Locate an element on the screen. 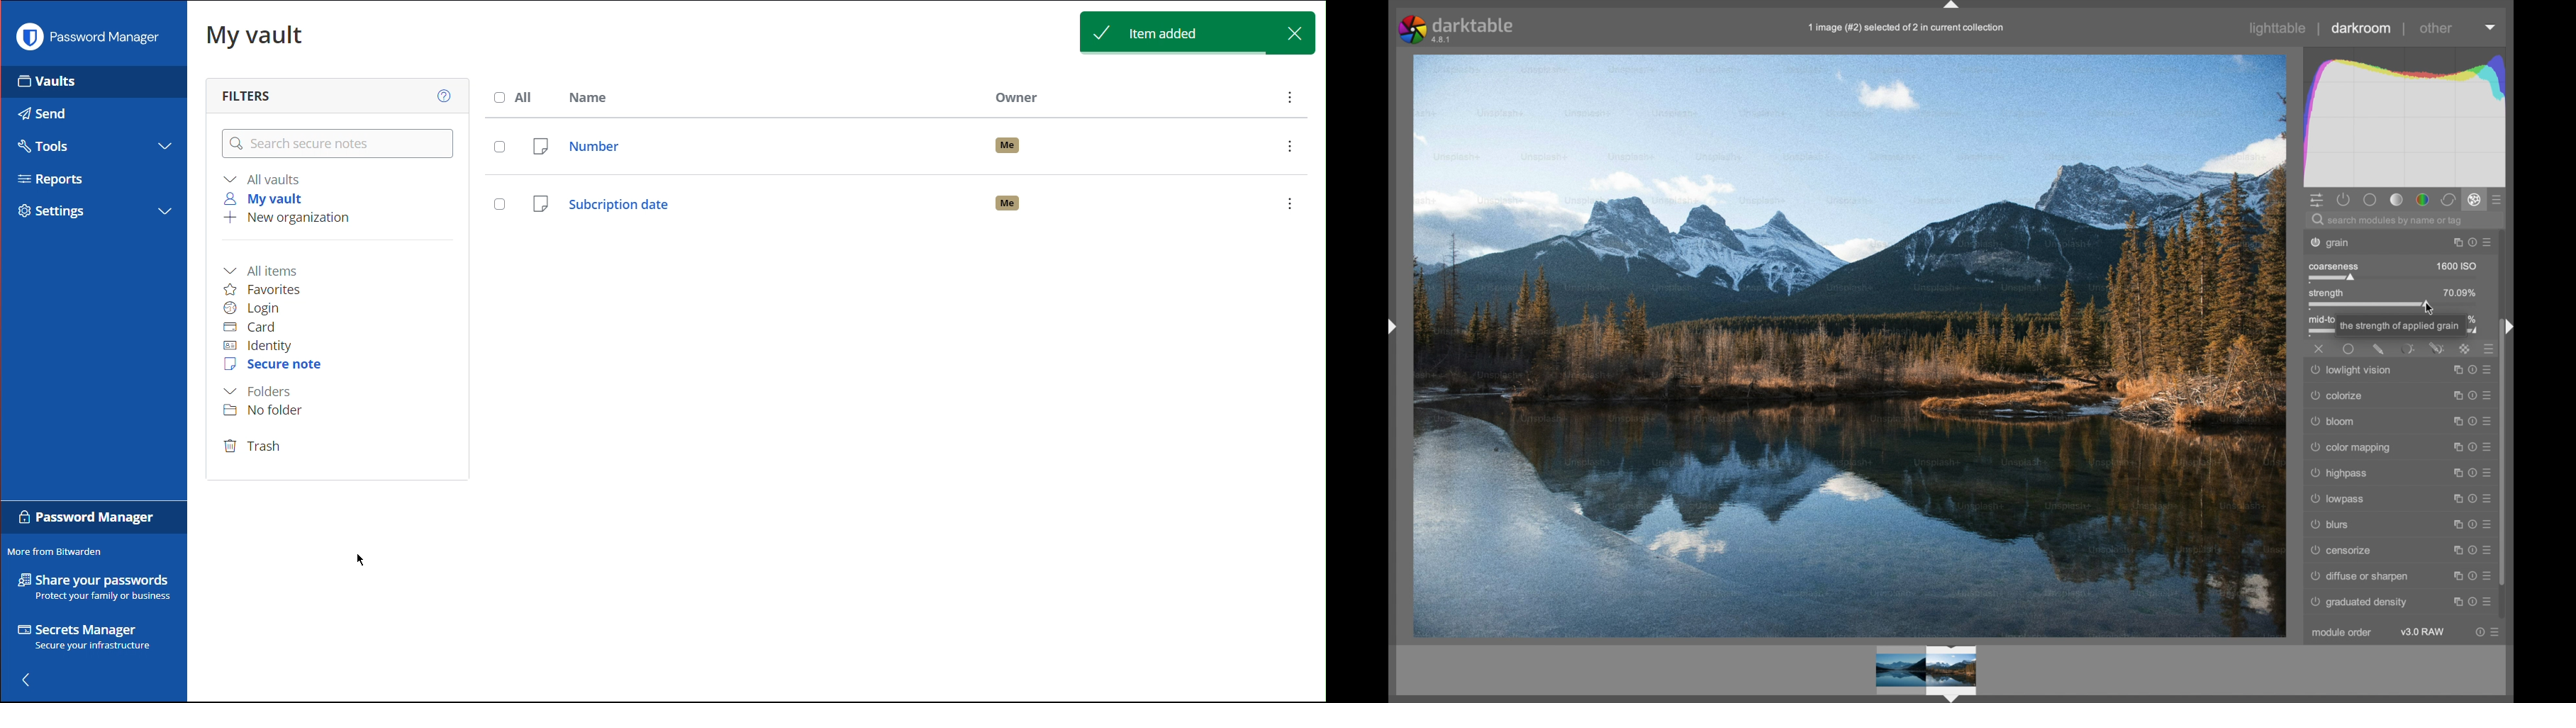  censorize is located at coordinates (2339, 551).